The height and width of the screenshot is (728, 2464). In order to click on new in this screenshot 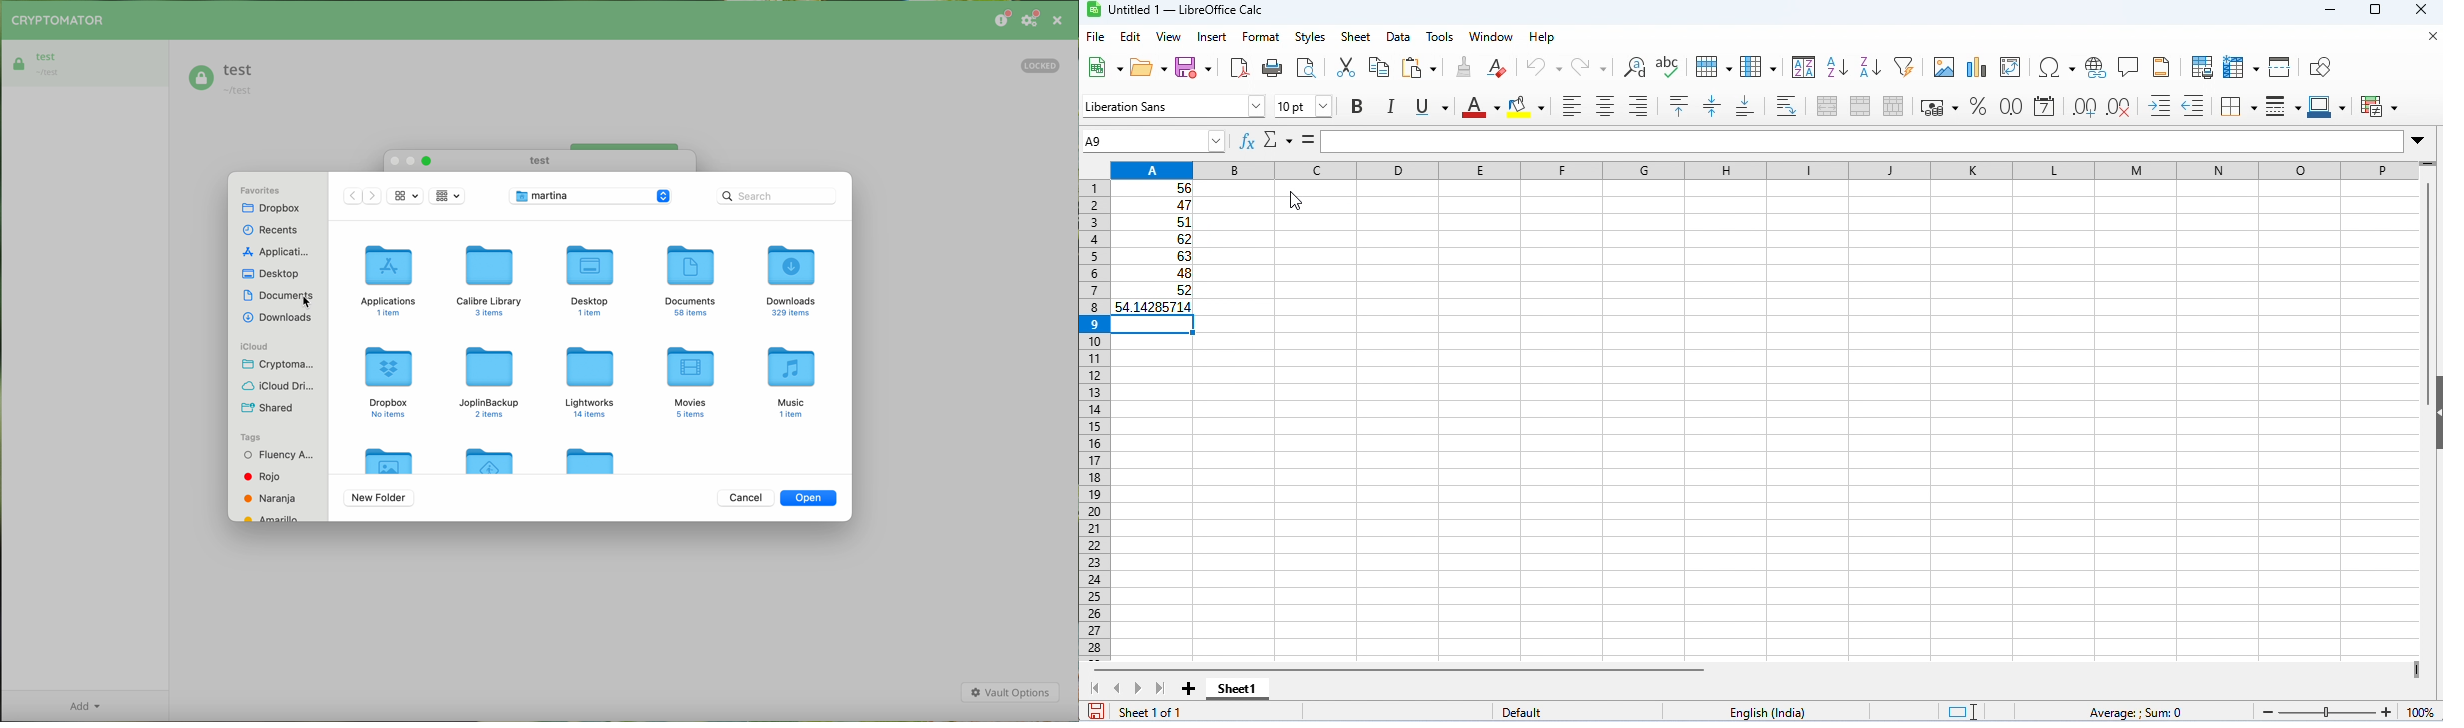, I will do `click(1102, 67)`.